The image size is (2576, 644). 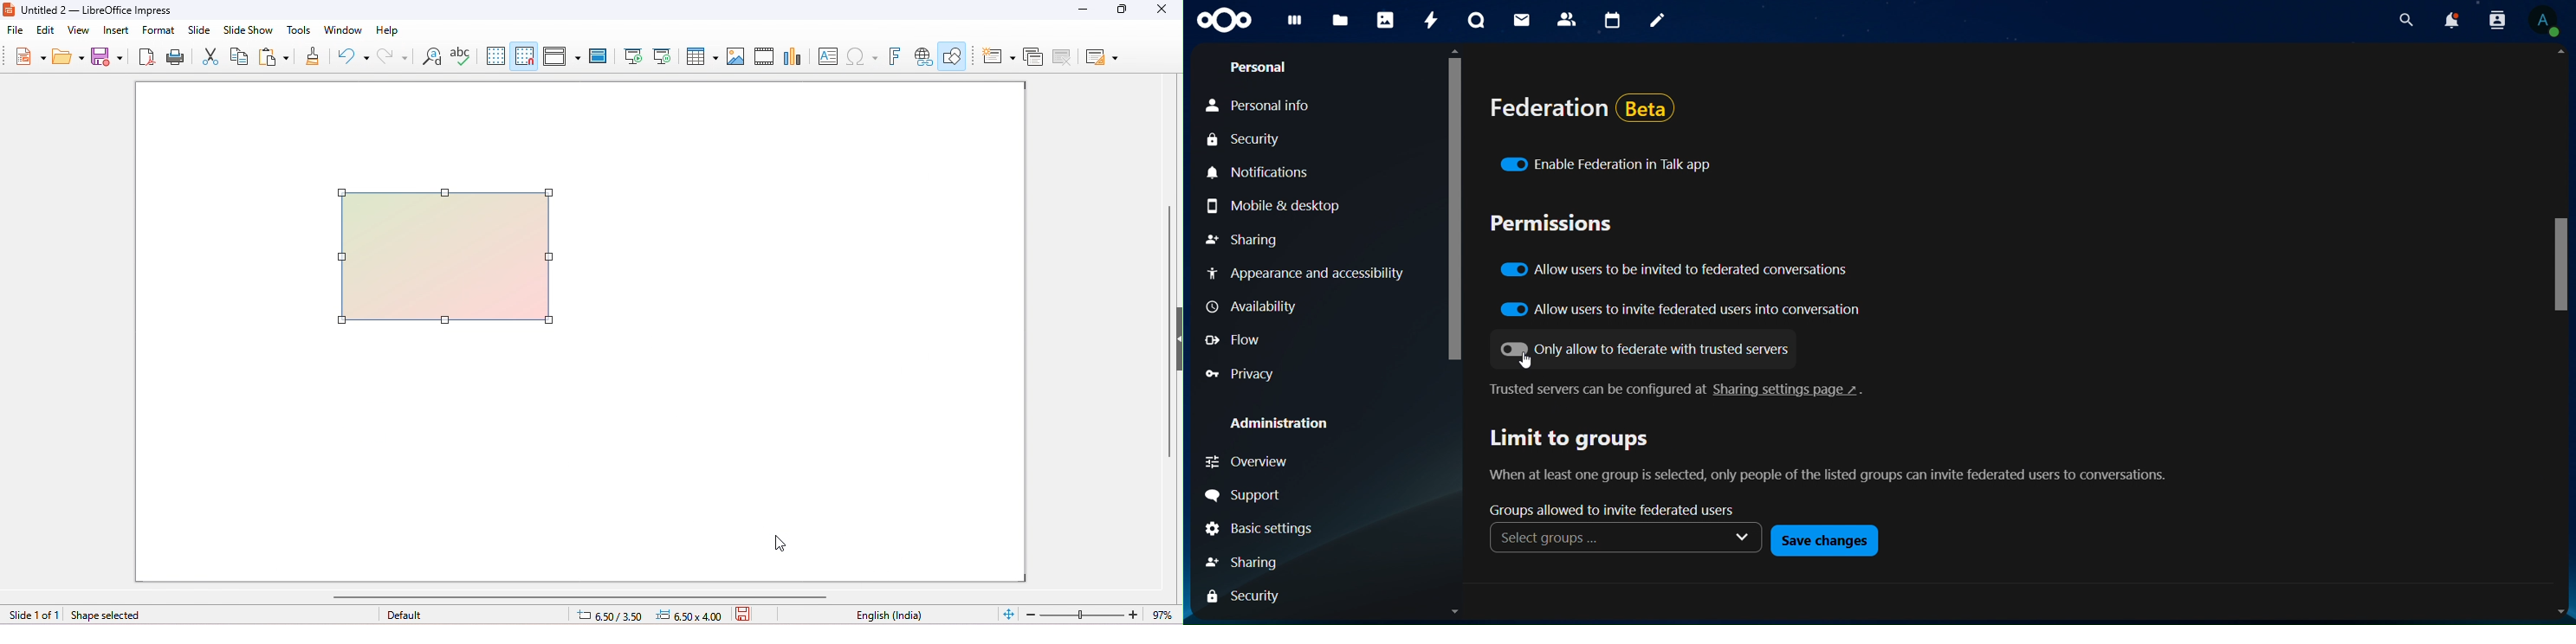 What do you see at coordinates (1084, 10) in the screenshot?
I see `minimize` at bounding box center [1084, 10].